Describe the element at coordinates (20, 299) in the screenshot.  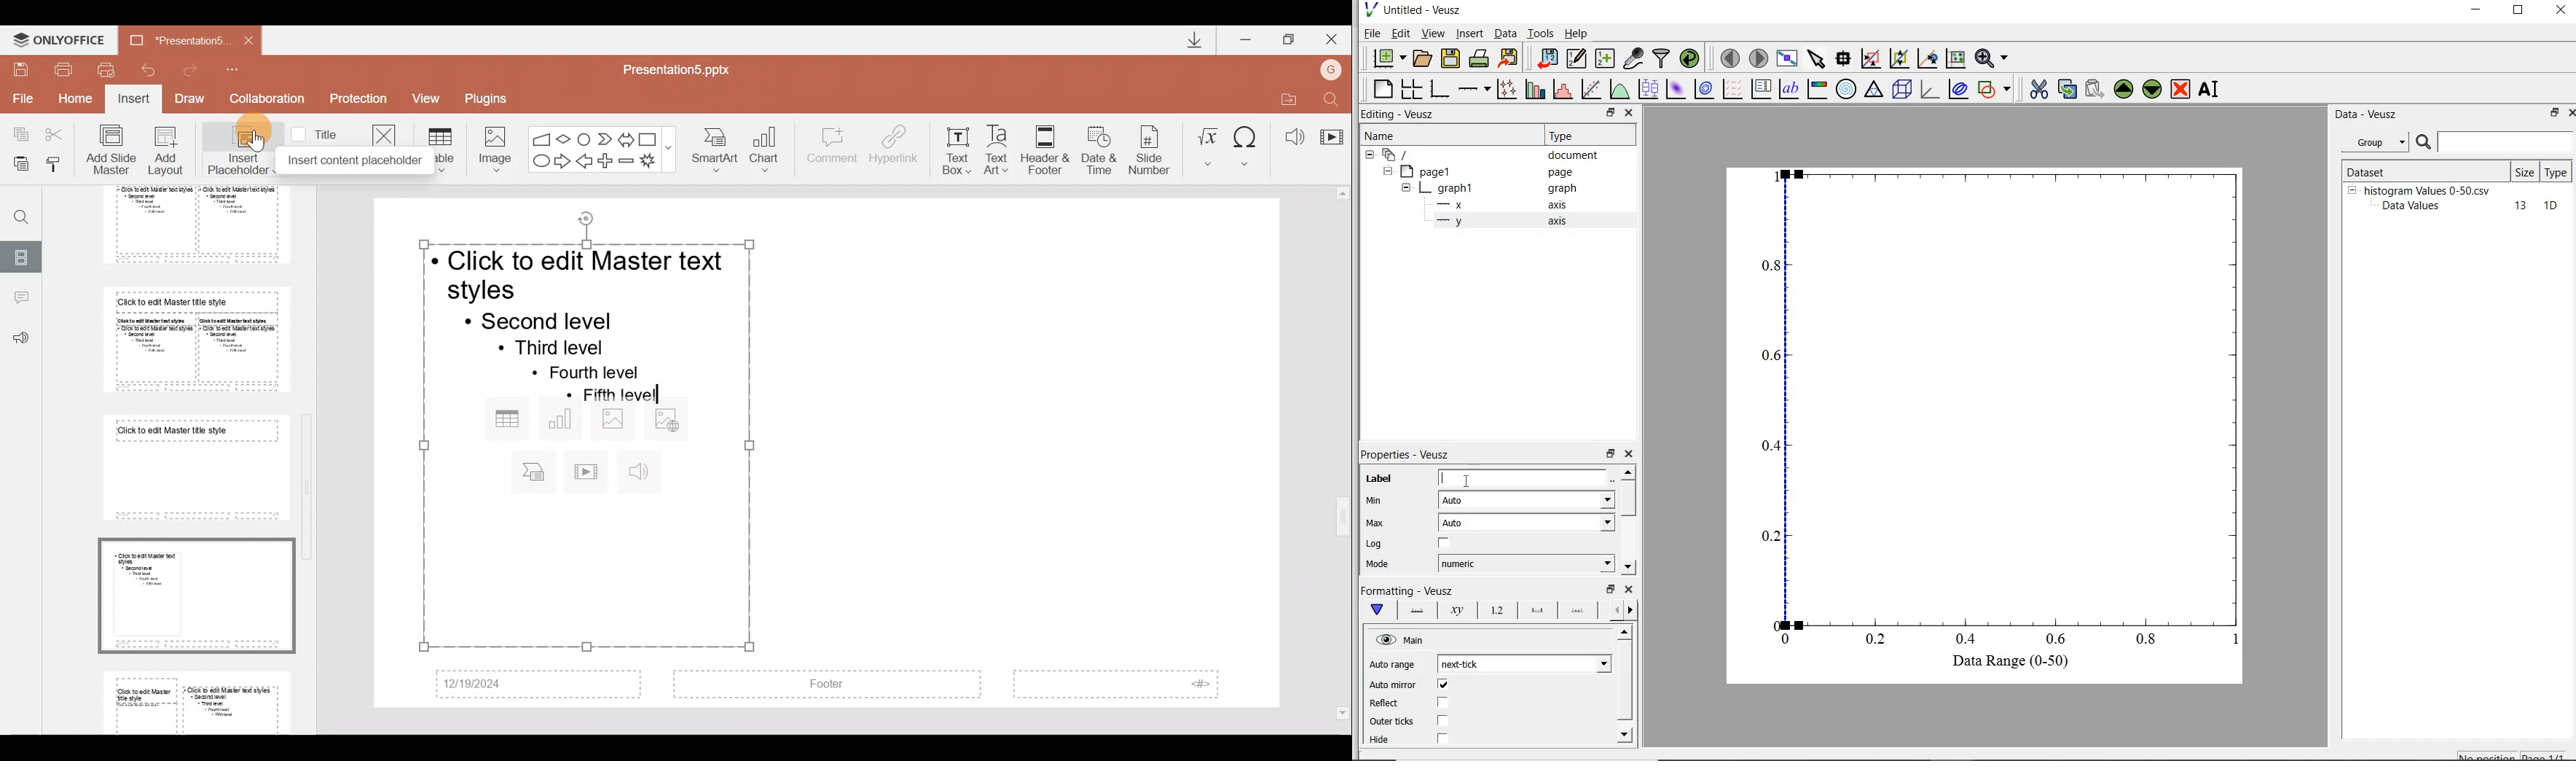
I see `Comments` at that location.